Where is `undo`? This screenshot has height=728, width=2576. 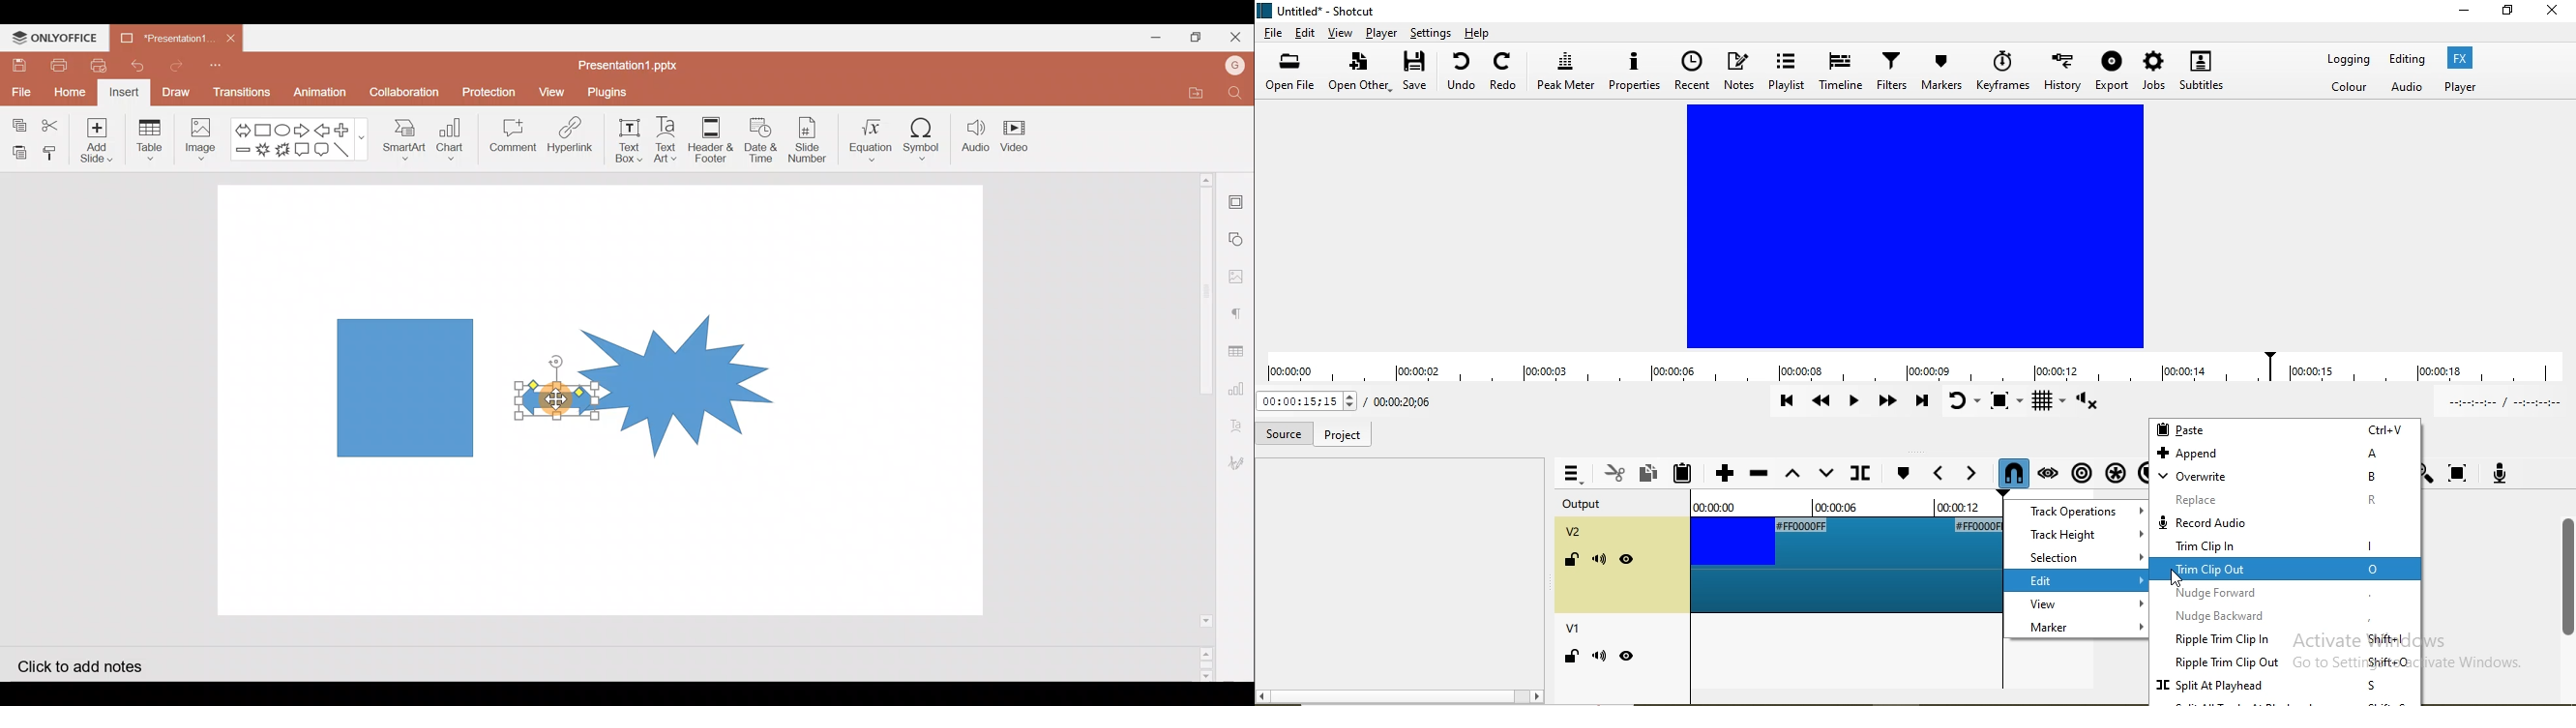 undo is located at coordinates (1461, 74).